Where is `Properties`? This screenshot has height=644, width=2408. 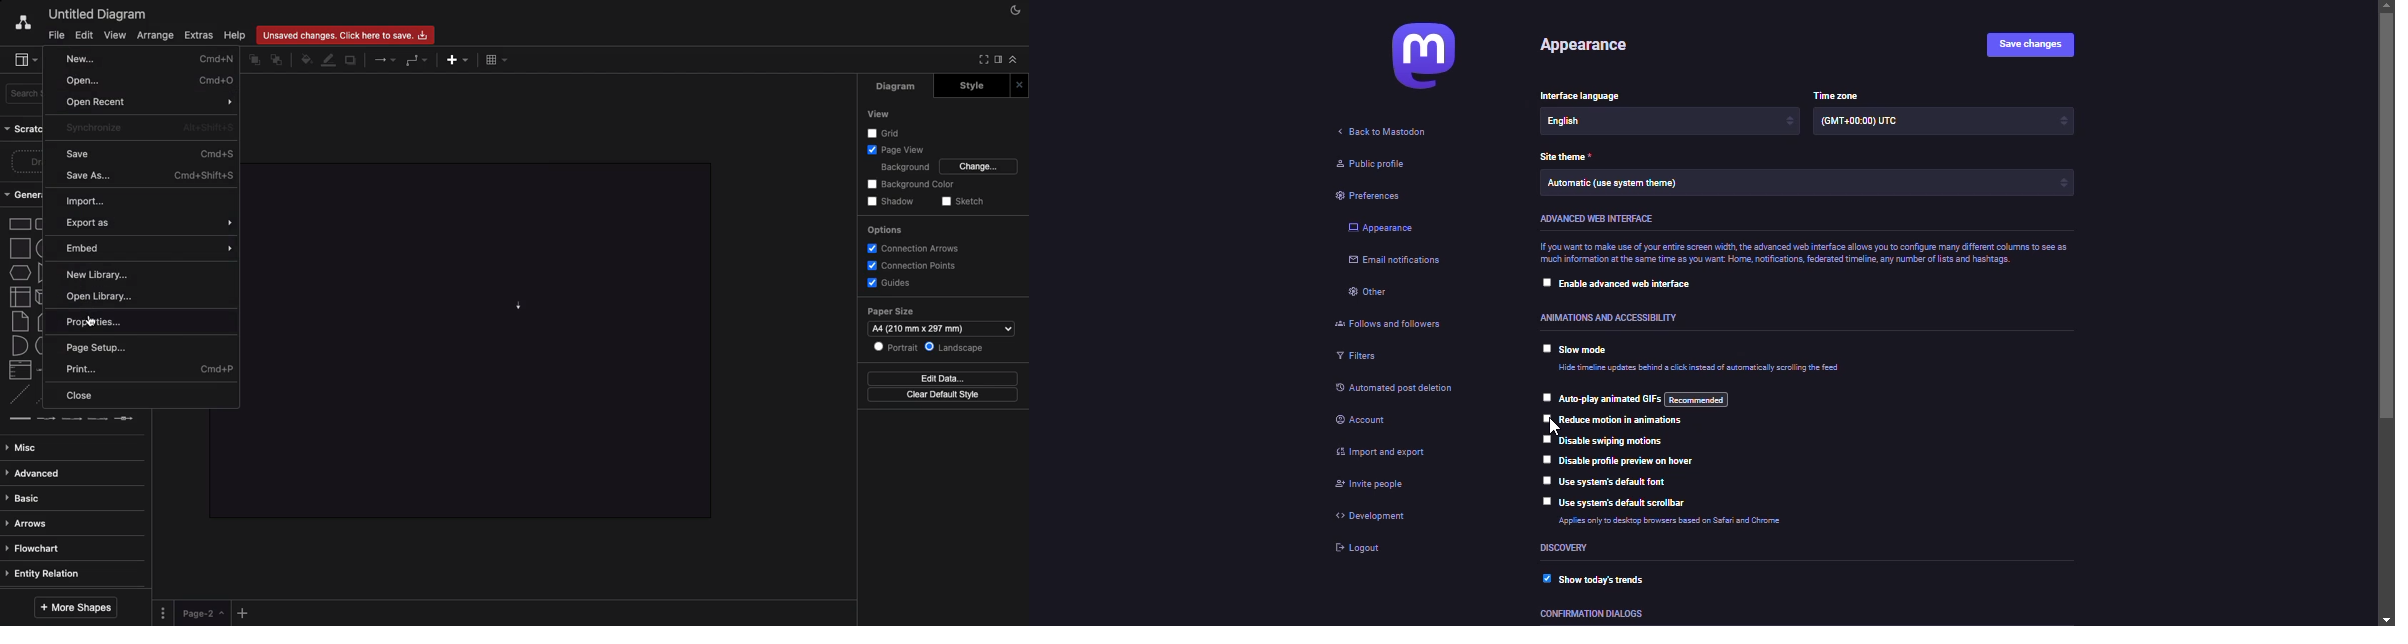 Properties is located at coordinates (150, 320).